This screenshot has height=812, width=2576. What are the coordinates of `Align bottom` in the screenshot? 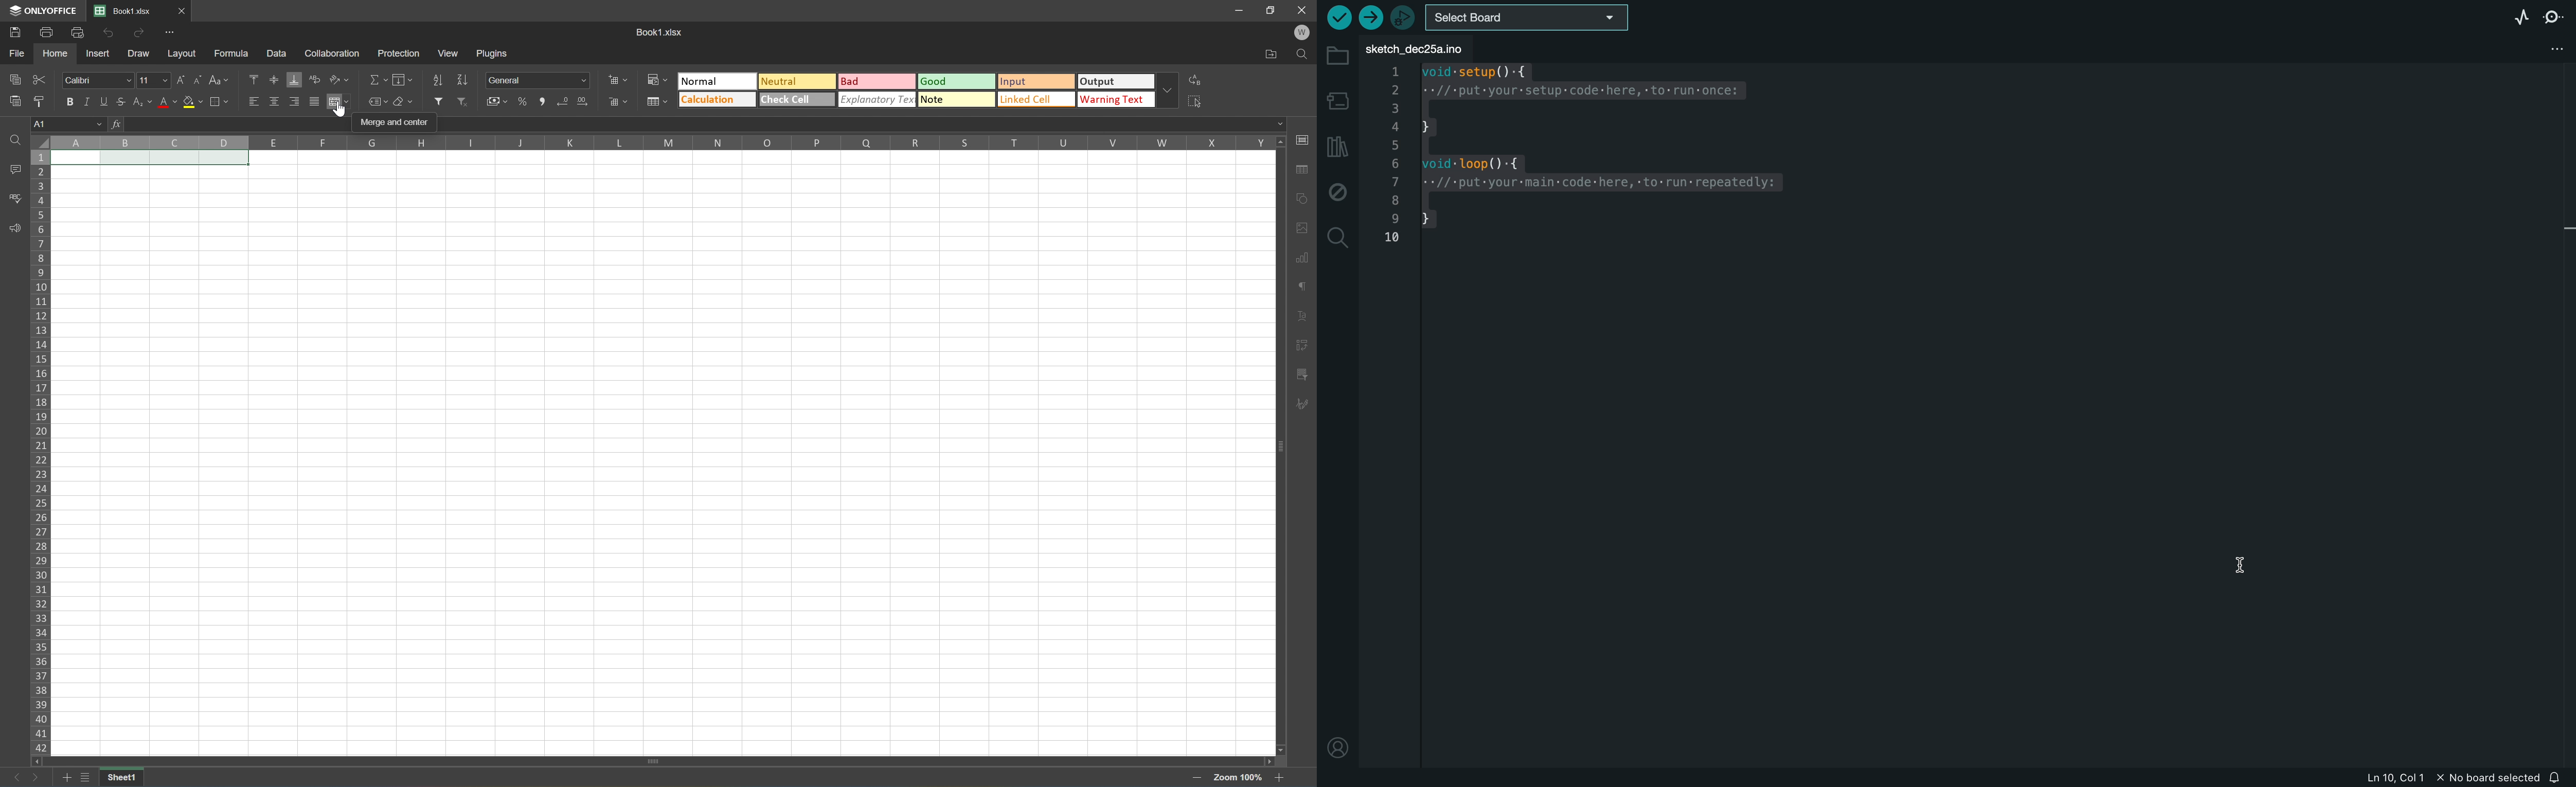 It's located at (294, 79).